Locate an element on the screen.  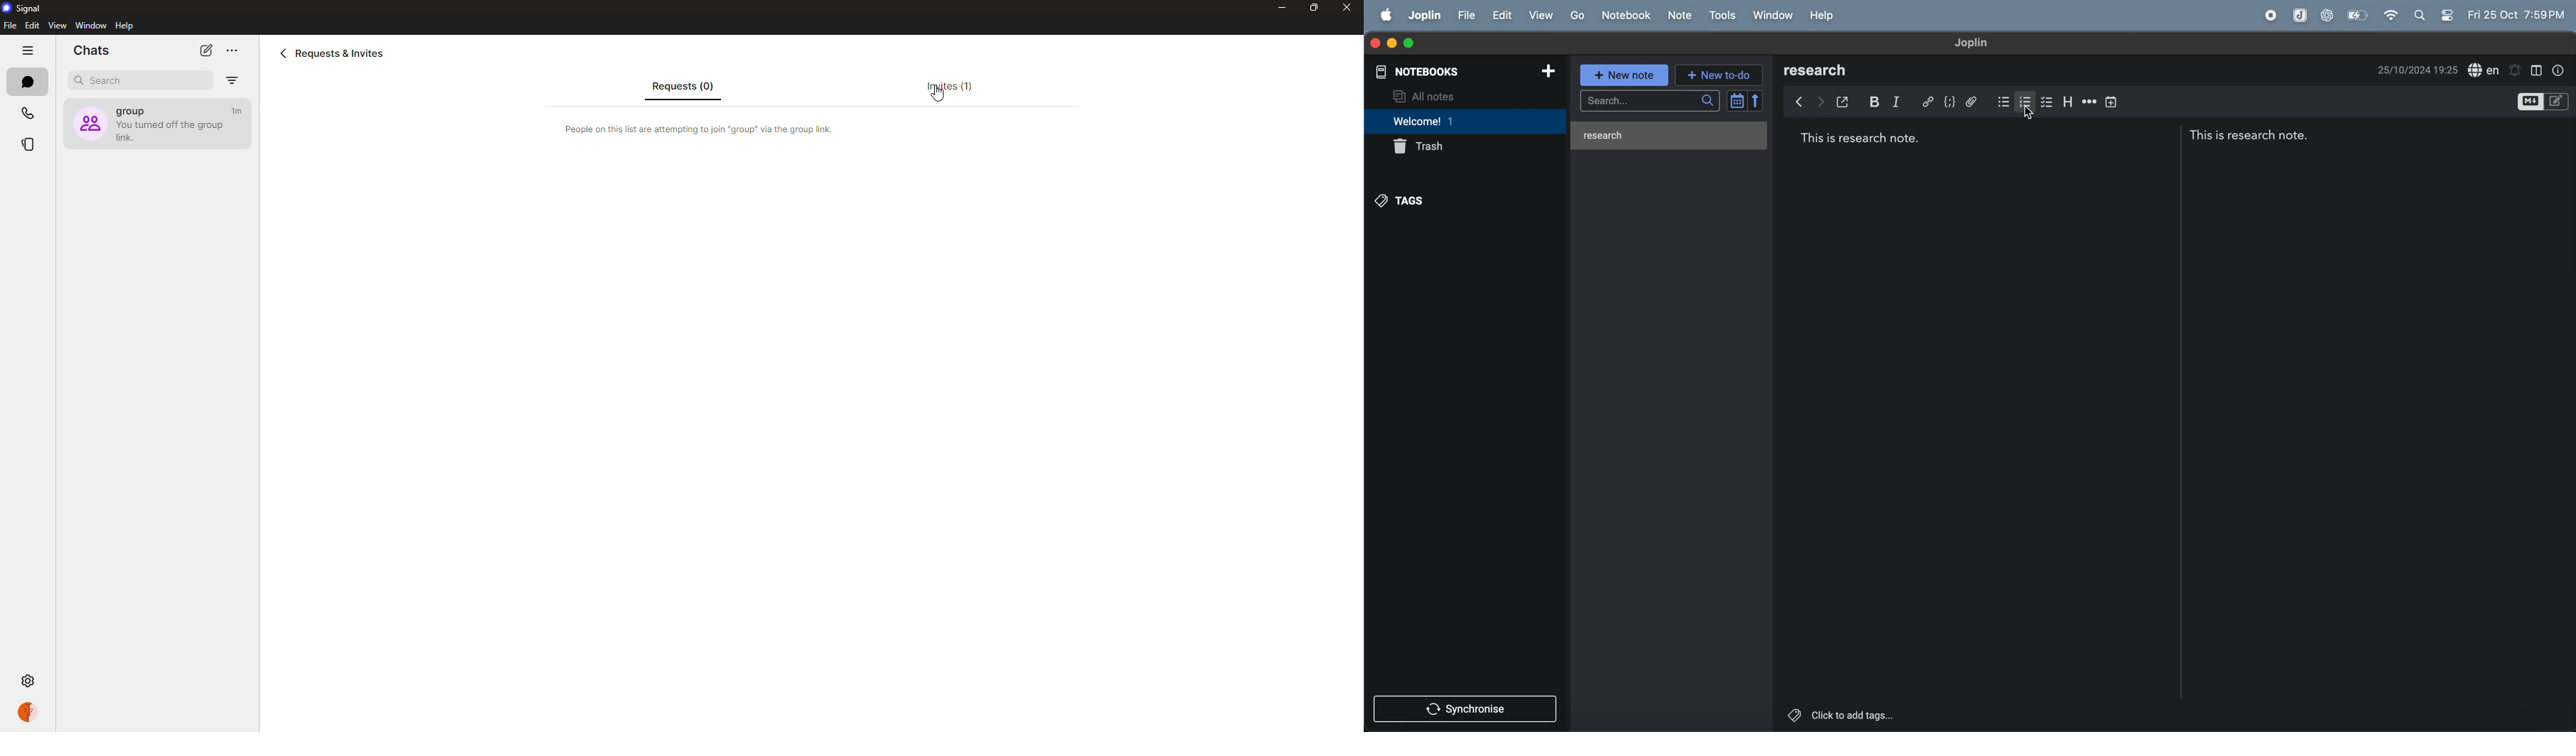
synchronise is located at coordinates (1467, 710).